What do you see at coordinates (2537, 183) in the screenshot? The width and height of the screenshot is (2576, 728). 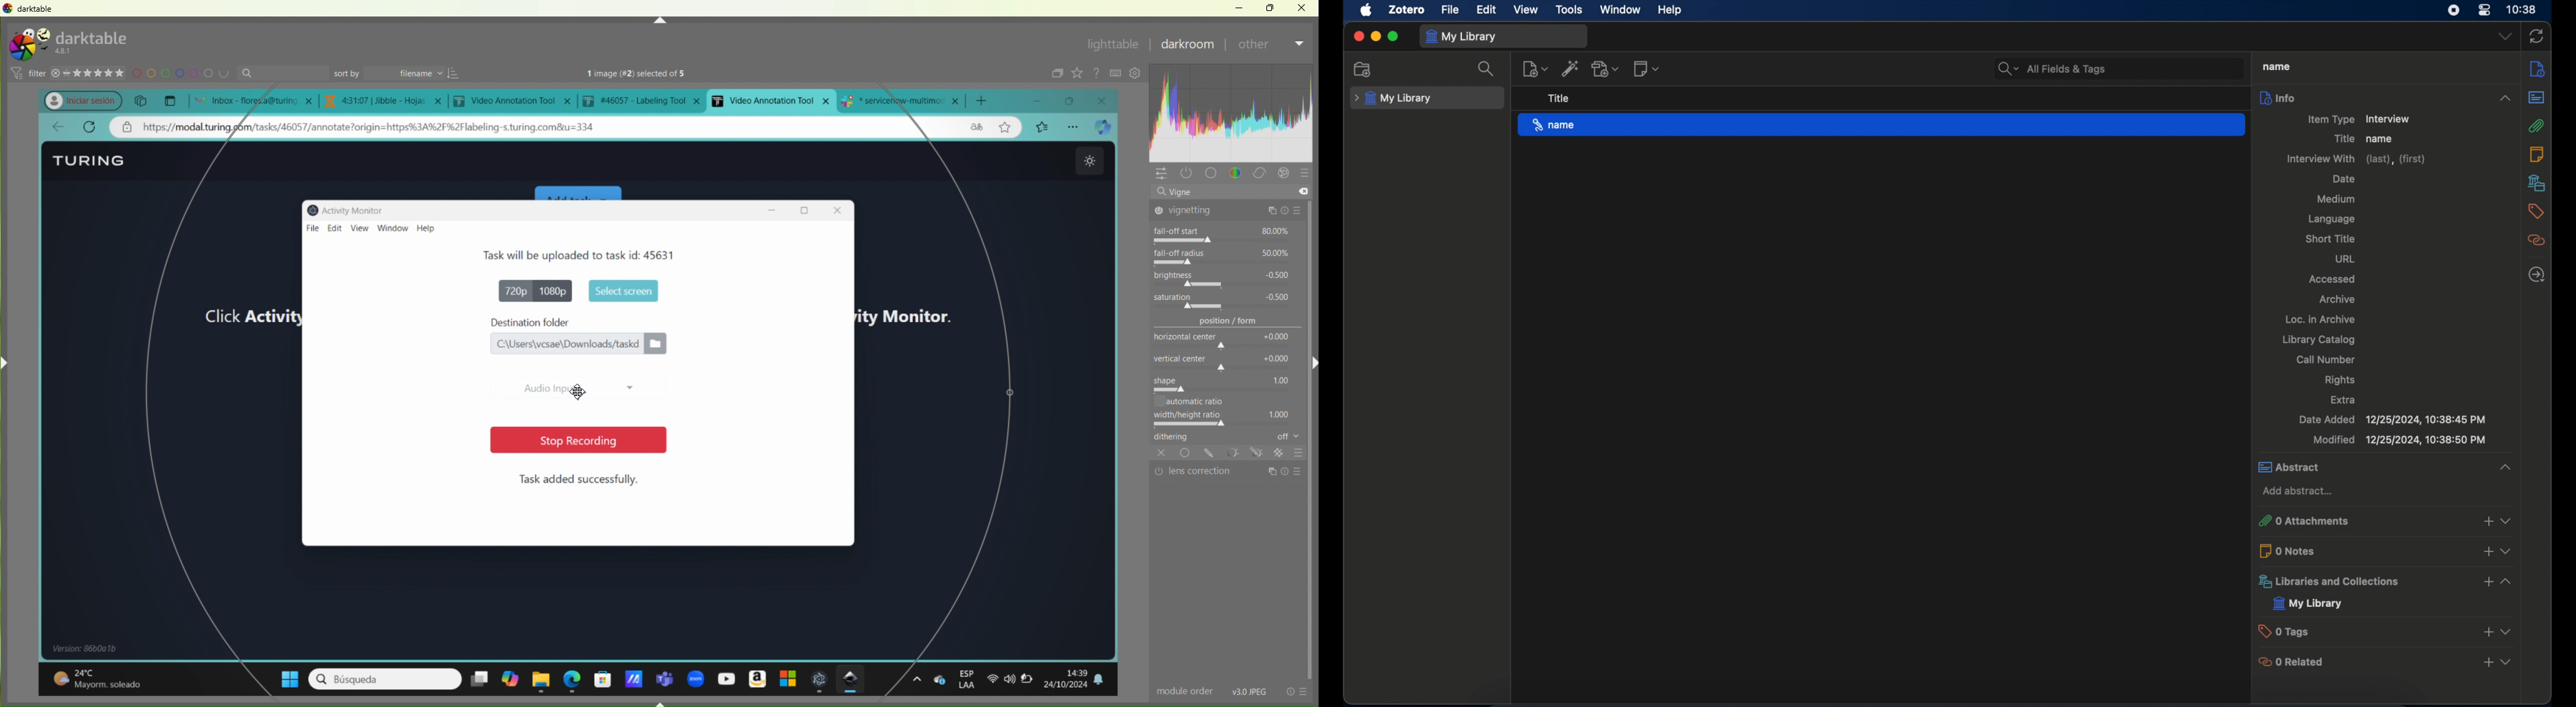 I see `libraries ` at bounding box center [2537, 183].